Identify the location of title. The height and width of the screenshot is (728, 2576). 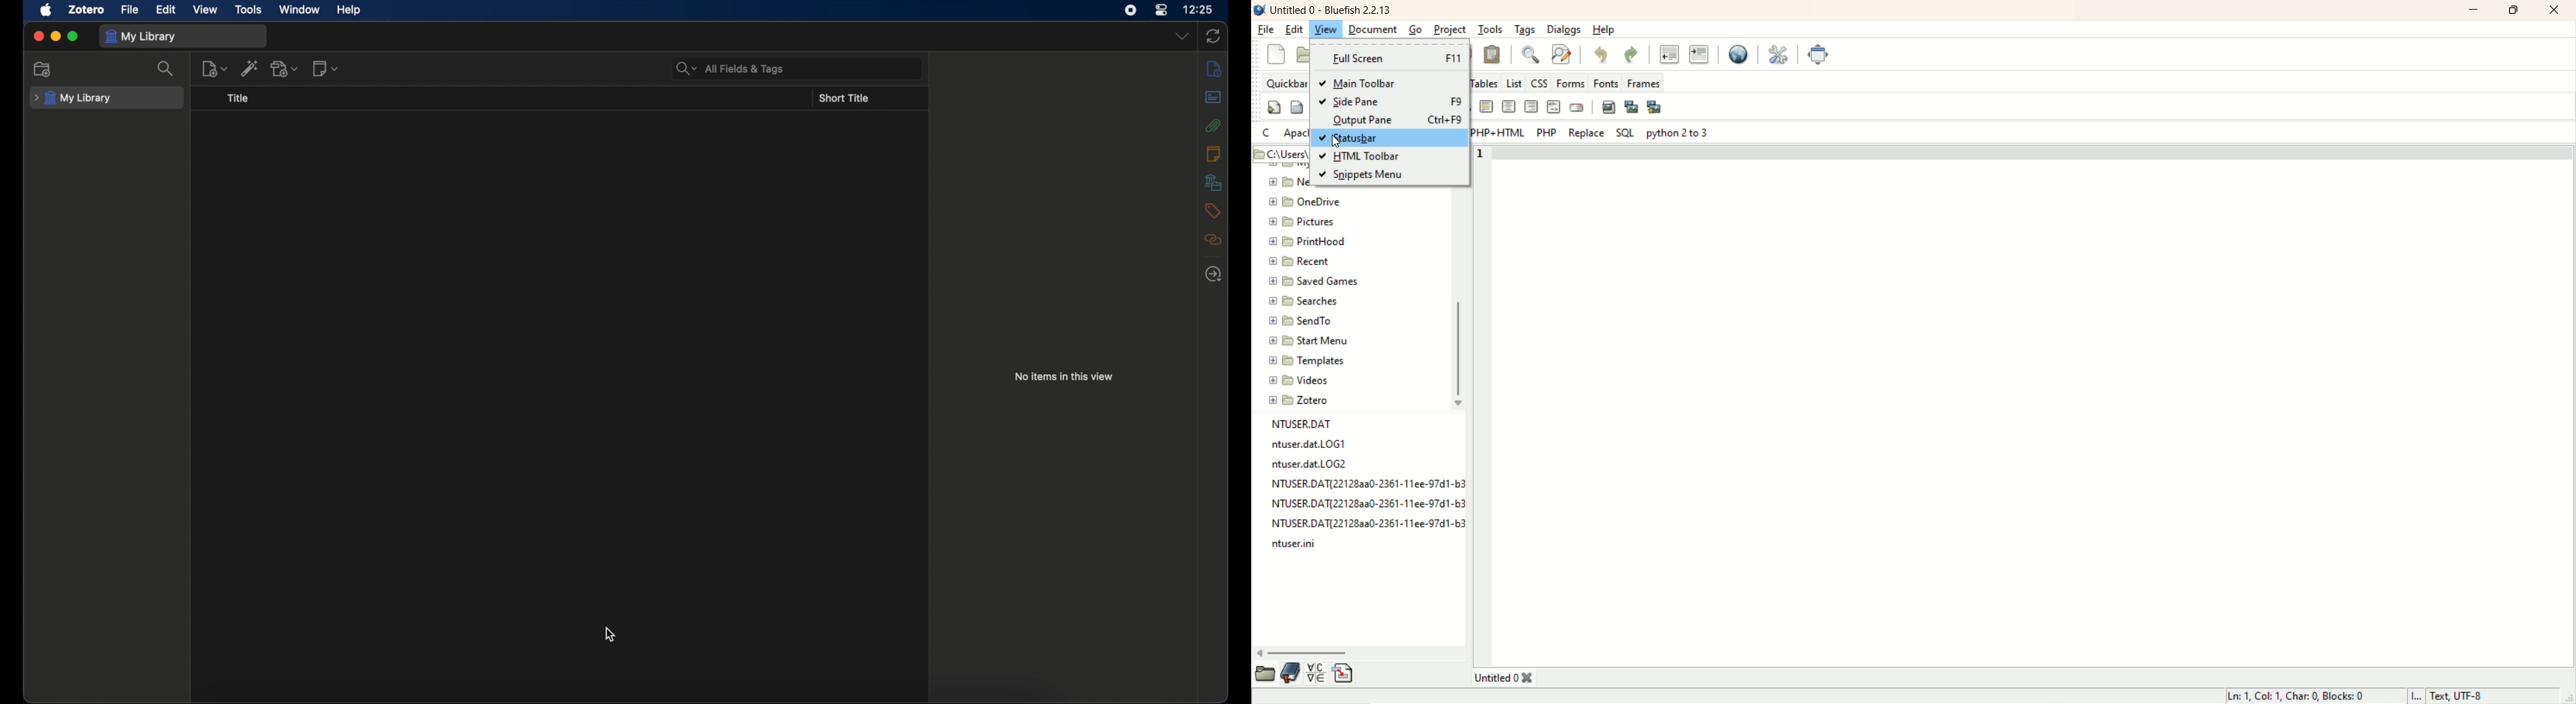
(1333, 10).